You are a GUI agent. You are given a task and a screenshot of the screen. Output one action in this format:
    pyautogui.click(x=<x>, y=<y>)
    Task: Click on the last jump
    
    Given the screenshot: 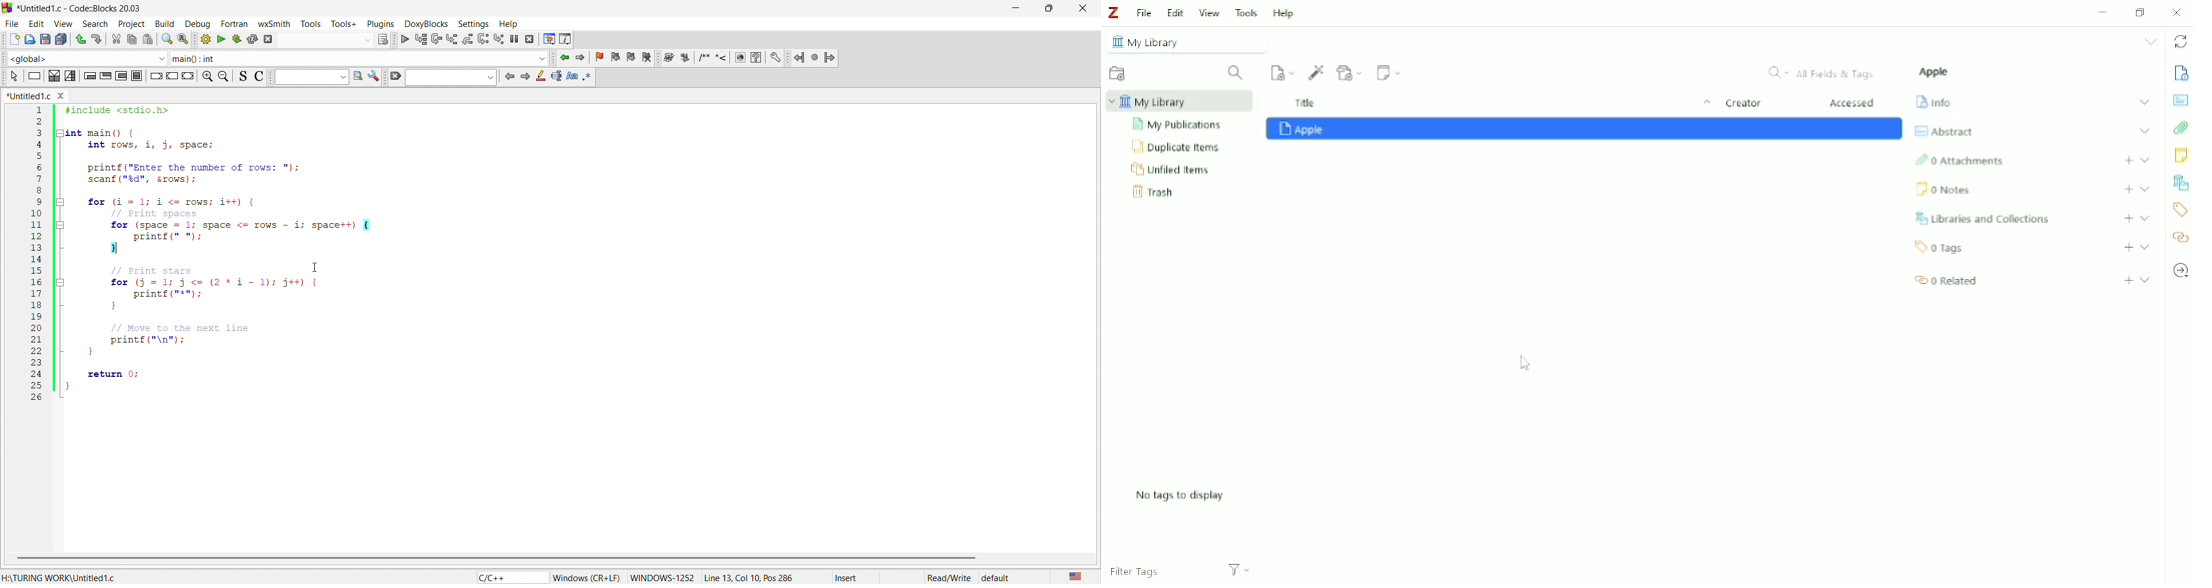 What is the action you would take?
    pyautogui.click(x=816, y=59)
    